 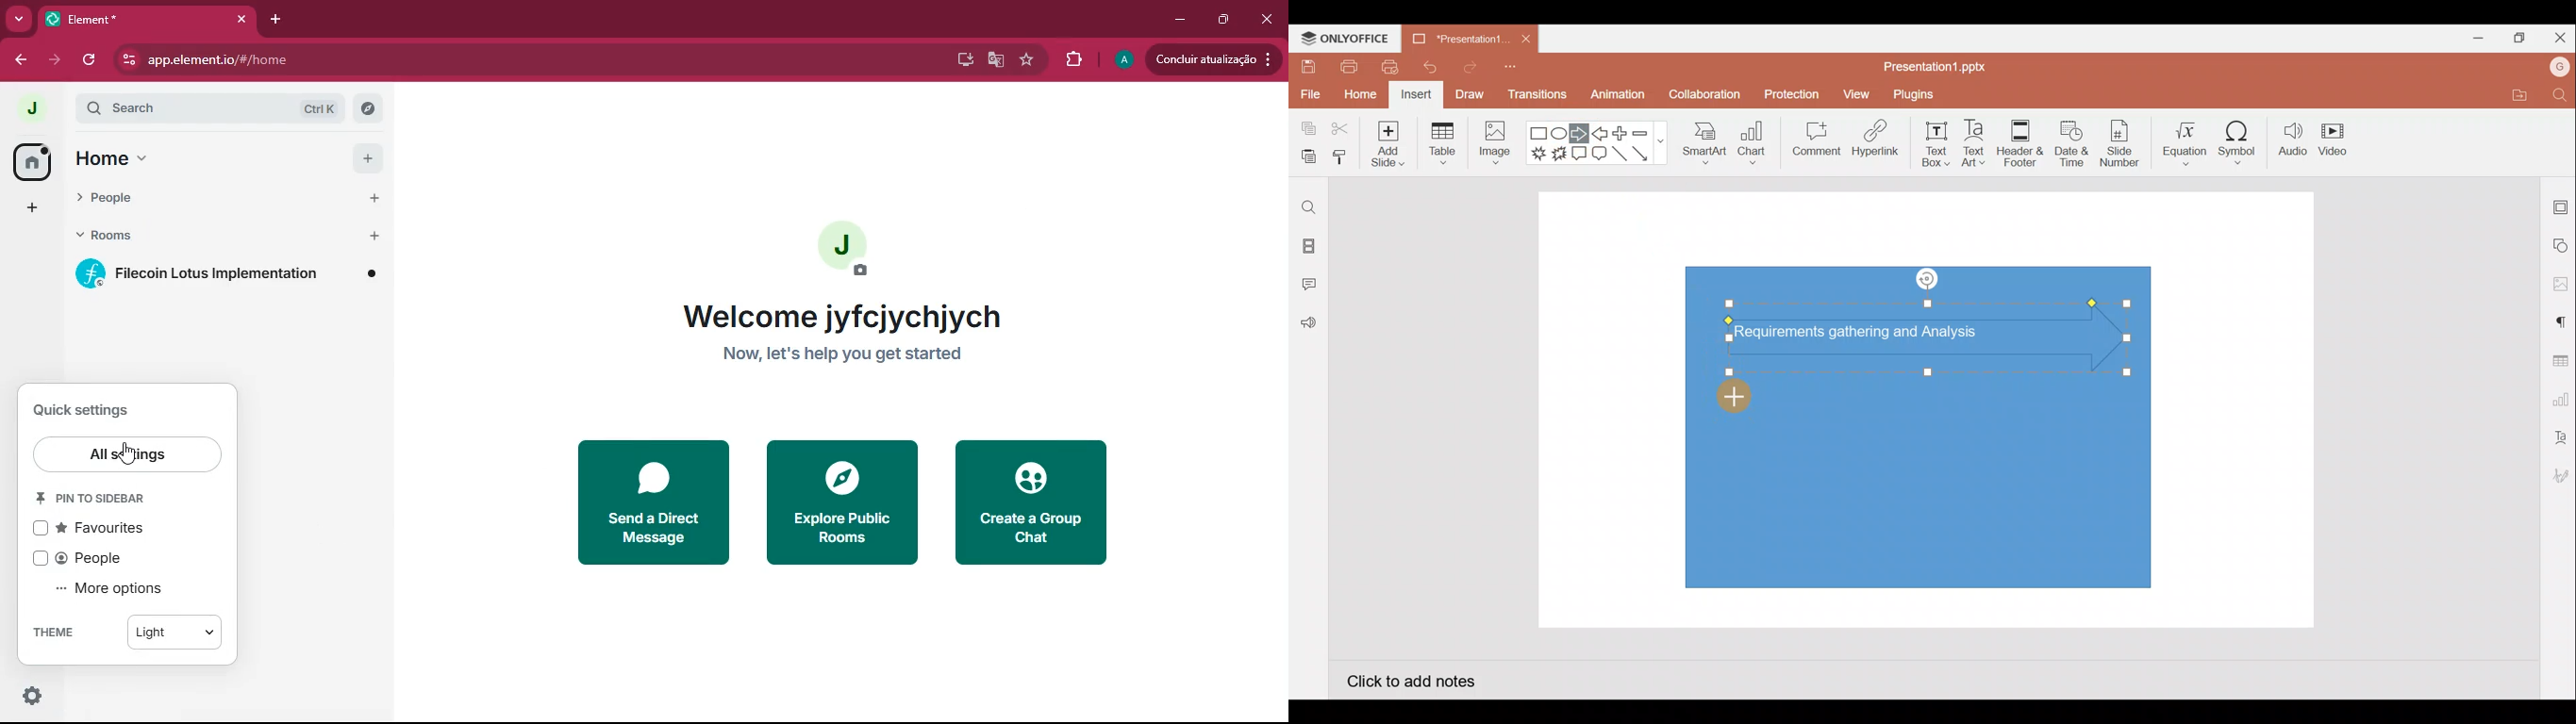 I want to click on explore room, so click(x=367, y=107).